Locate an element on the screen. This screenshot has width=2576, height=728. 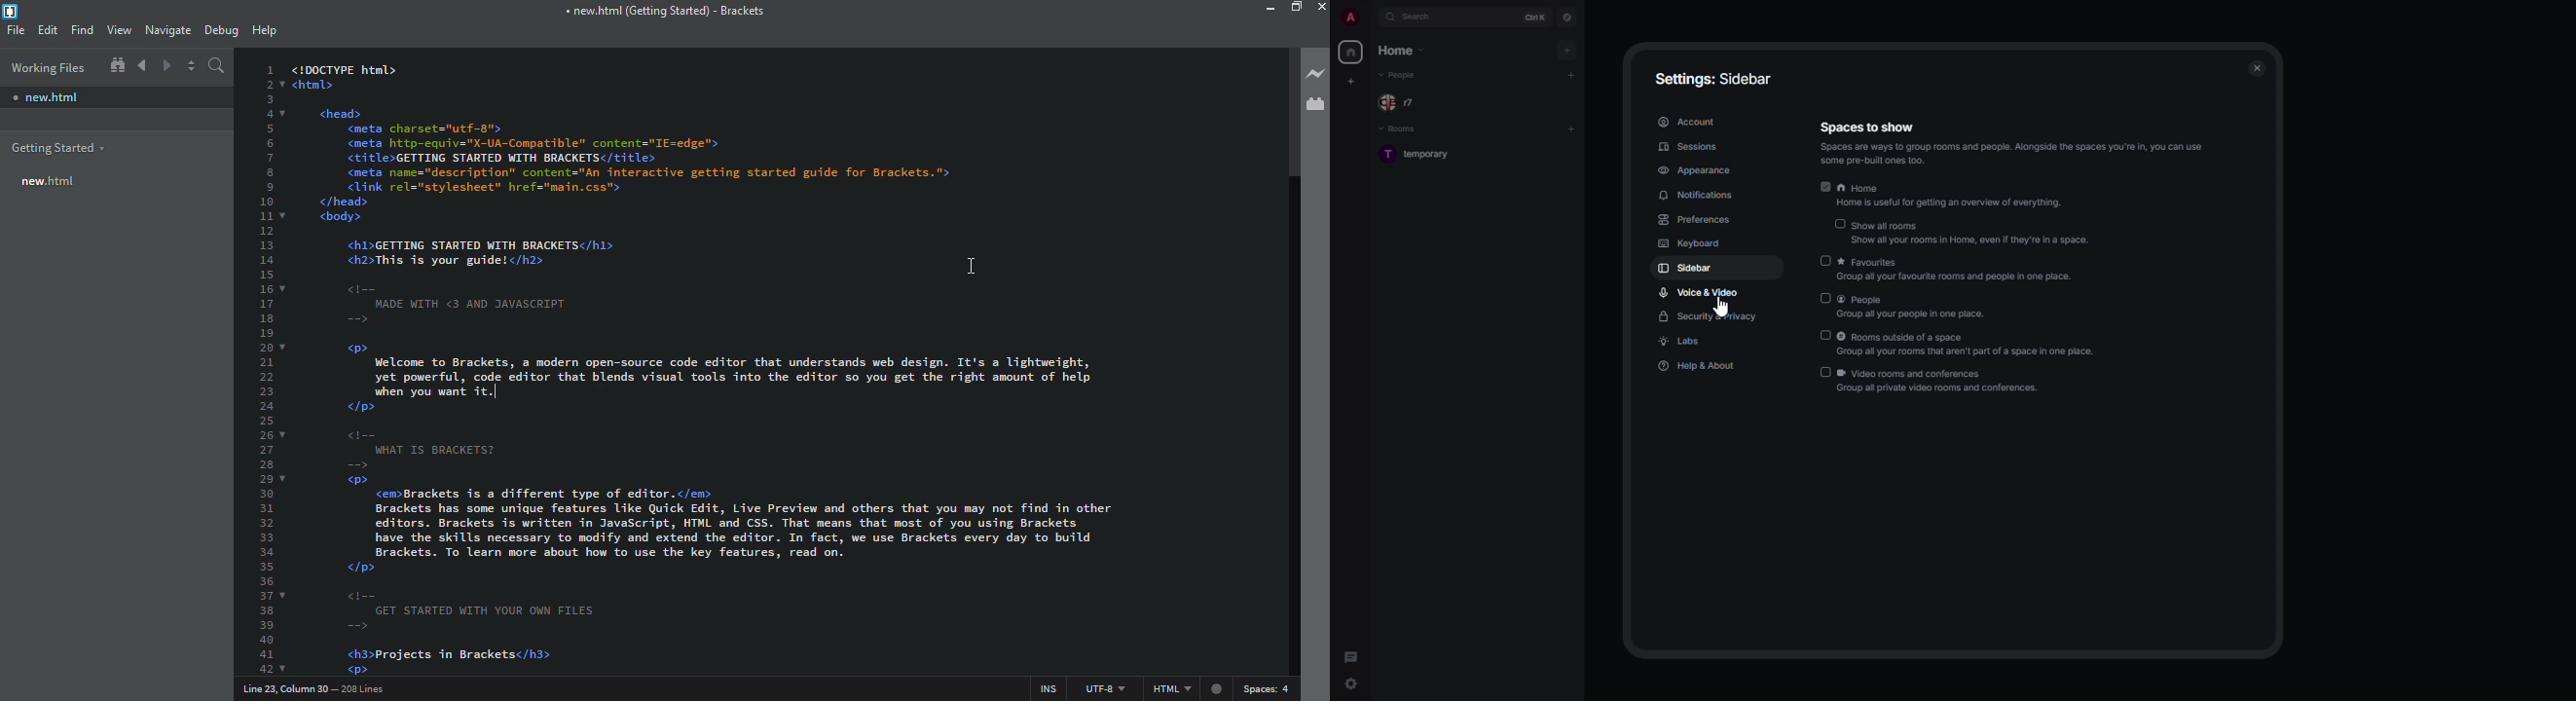
new is located at coordinates (47, 97).